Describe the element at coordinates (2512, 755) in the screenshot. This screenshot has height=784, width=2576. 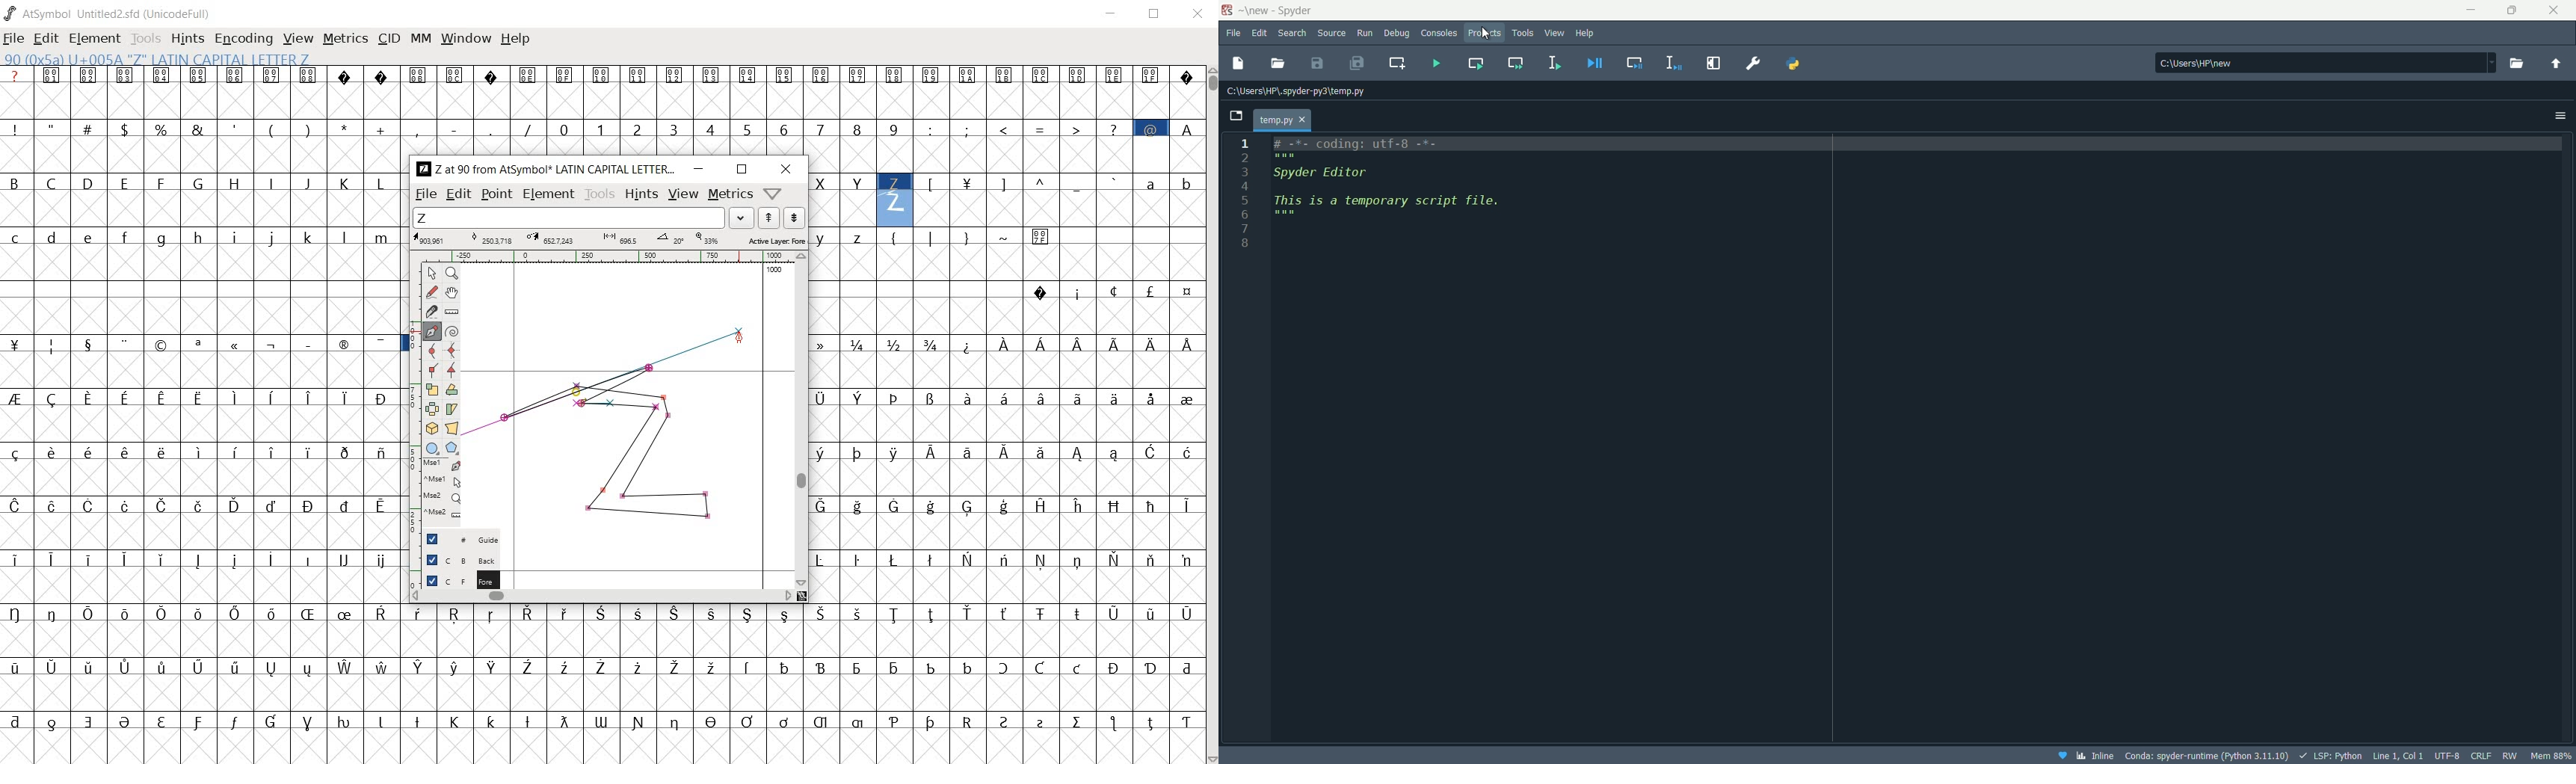
I see `rw` at that location.